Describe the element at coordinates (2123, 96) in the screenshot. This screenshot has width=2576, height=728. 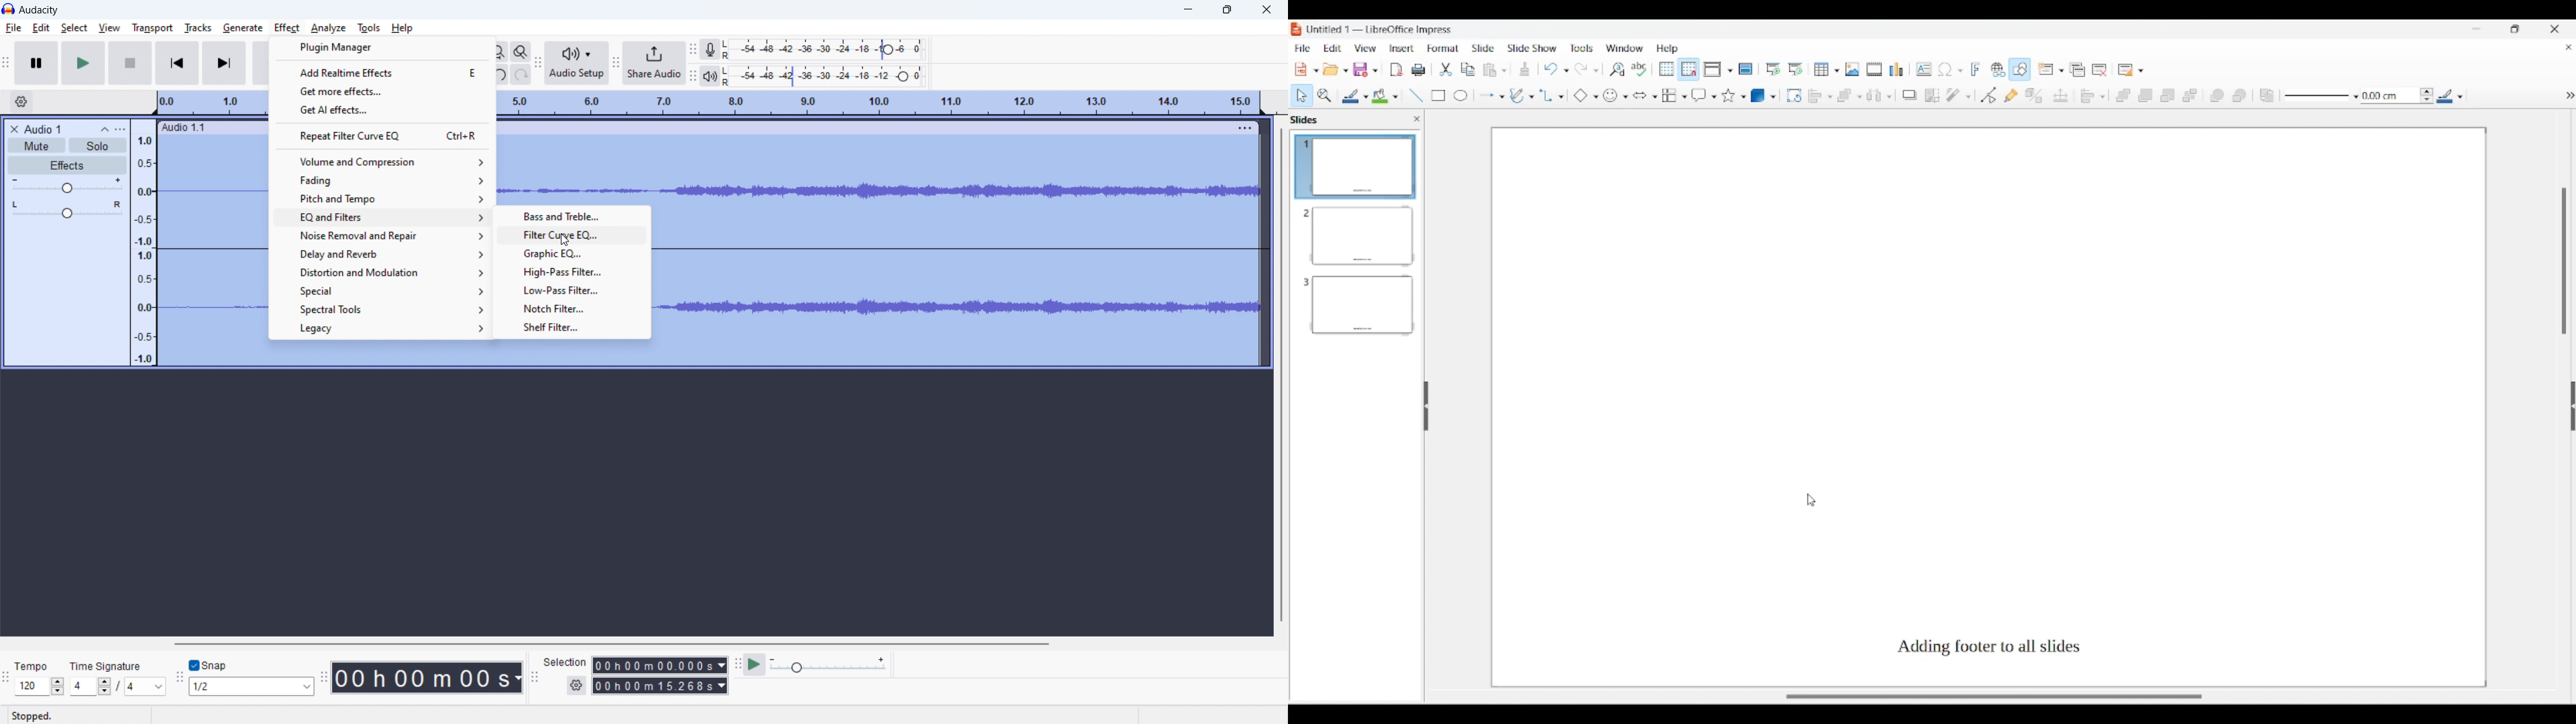
I see `Bring to front` at that location.